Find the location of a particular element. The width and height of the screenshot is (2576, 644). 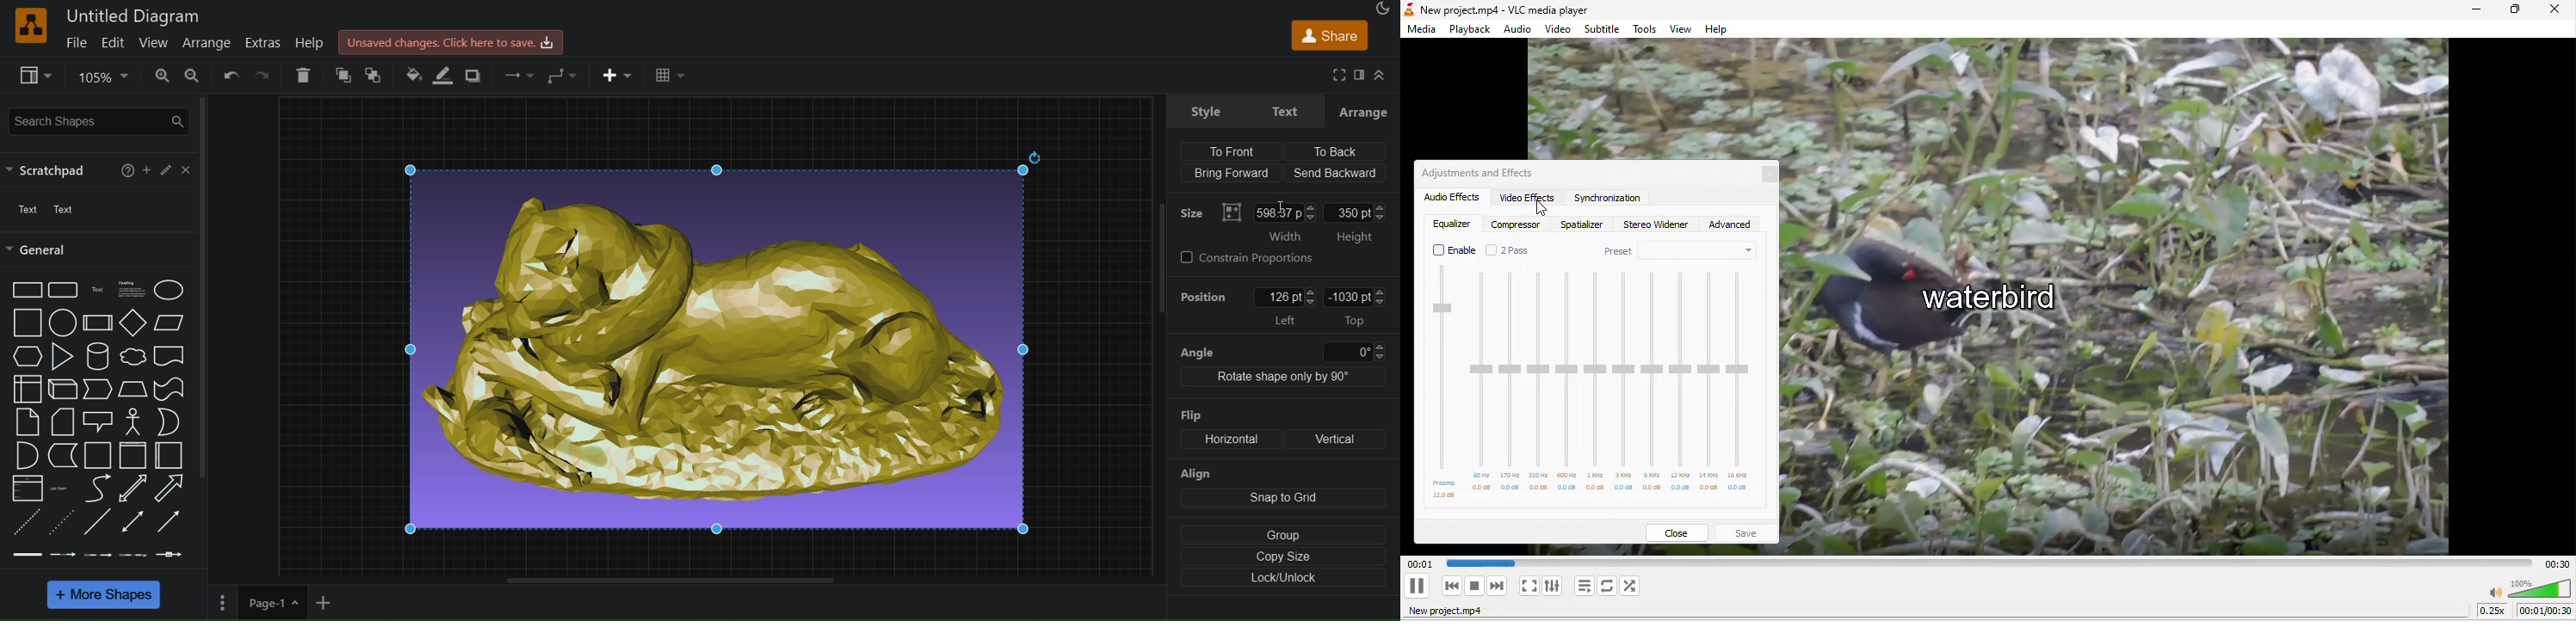

show extended settings is located at coordinates (1555, 586).